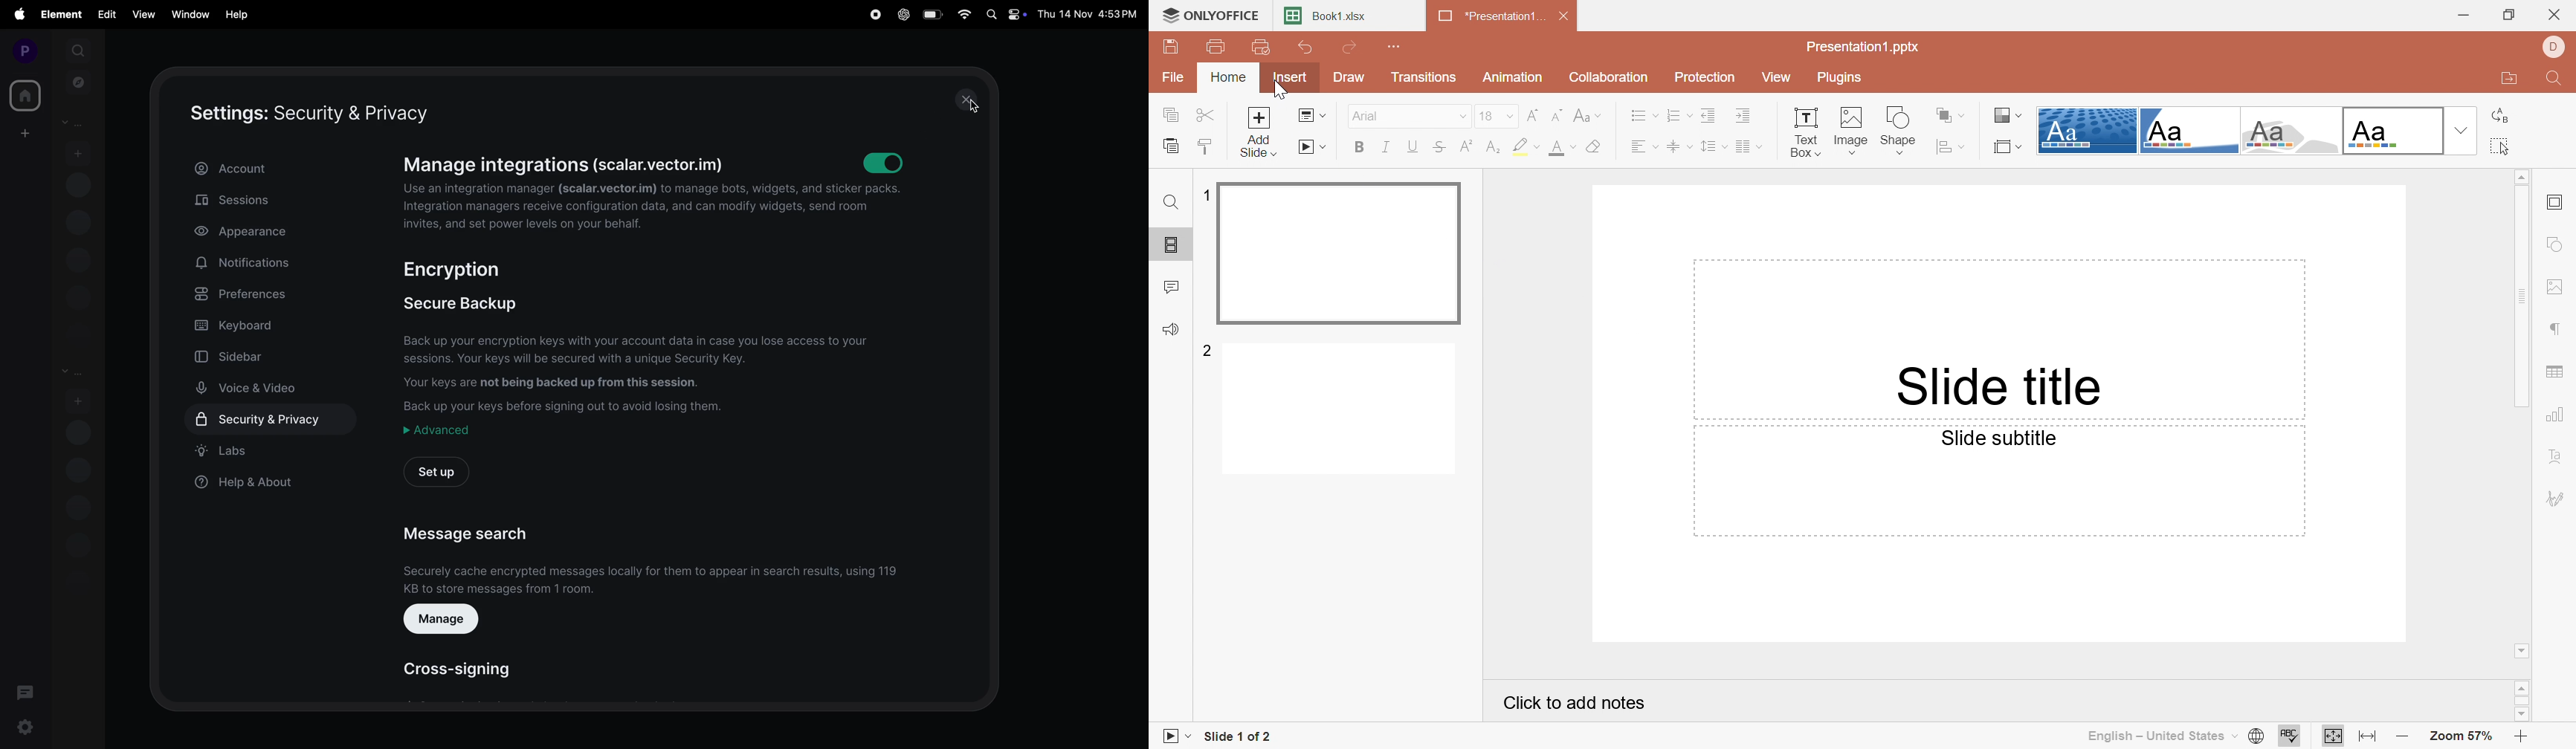  What do you see at coordinates (1589, 117) in the screenshot?
I see `Change case` at bounding box center [1589, 117].